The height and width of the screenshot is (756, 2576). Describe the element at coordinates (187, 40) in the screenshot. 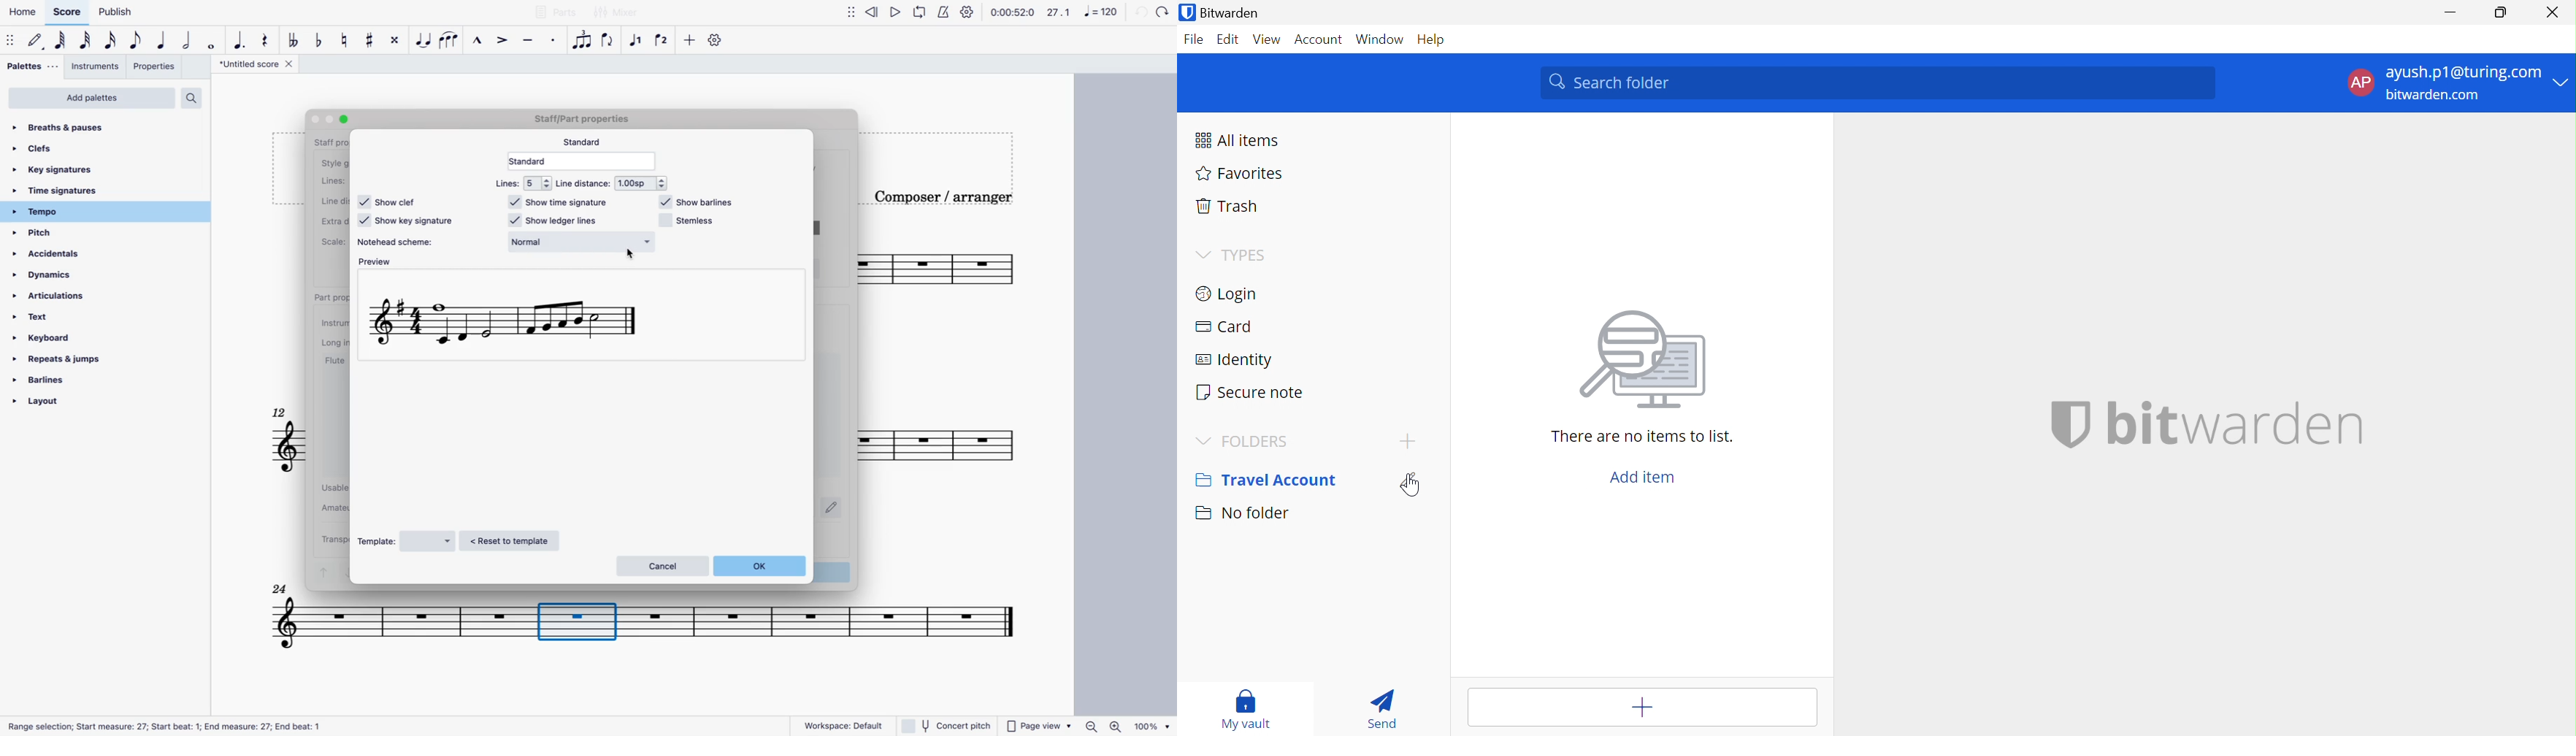

I see `double note` at that location.